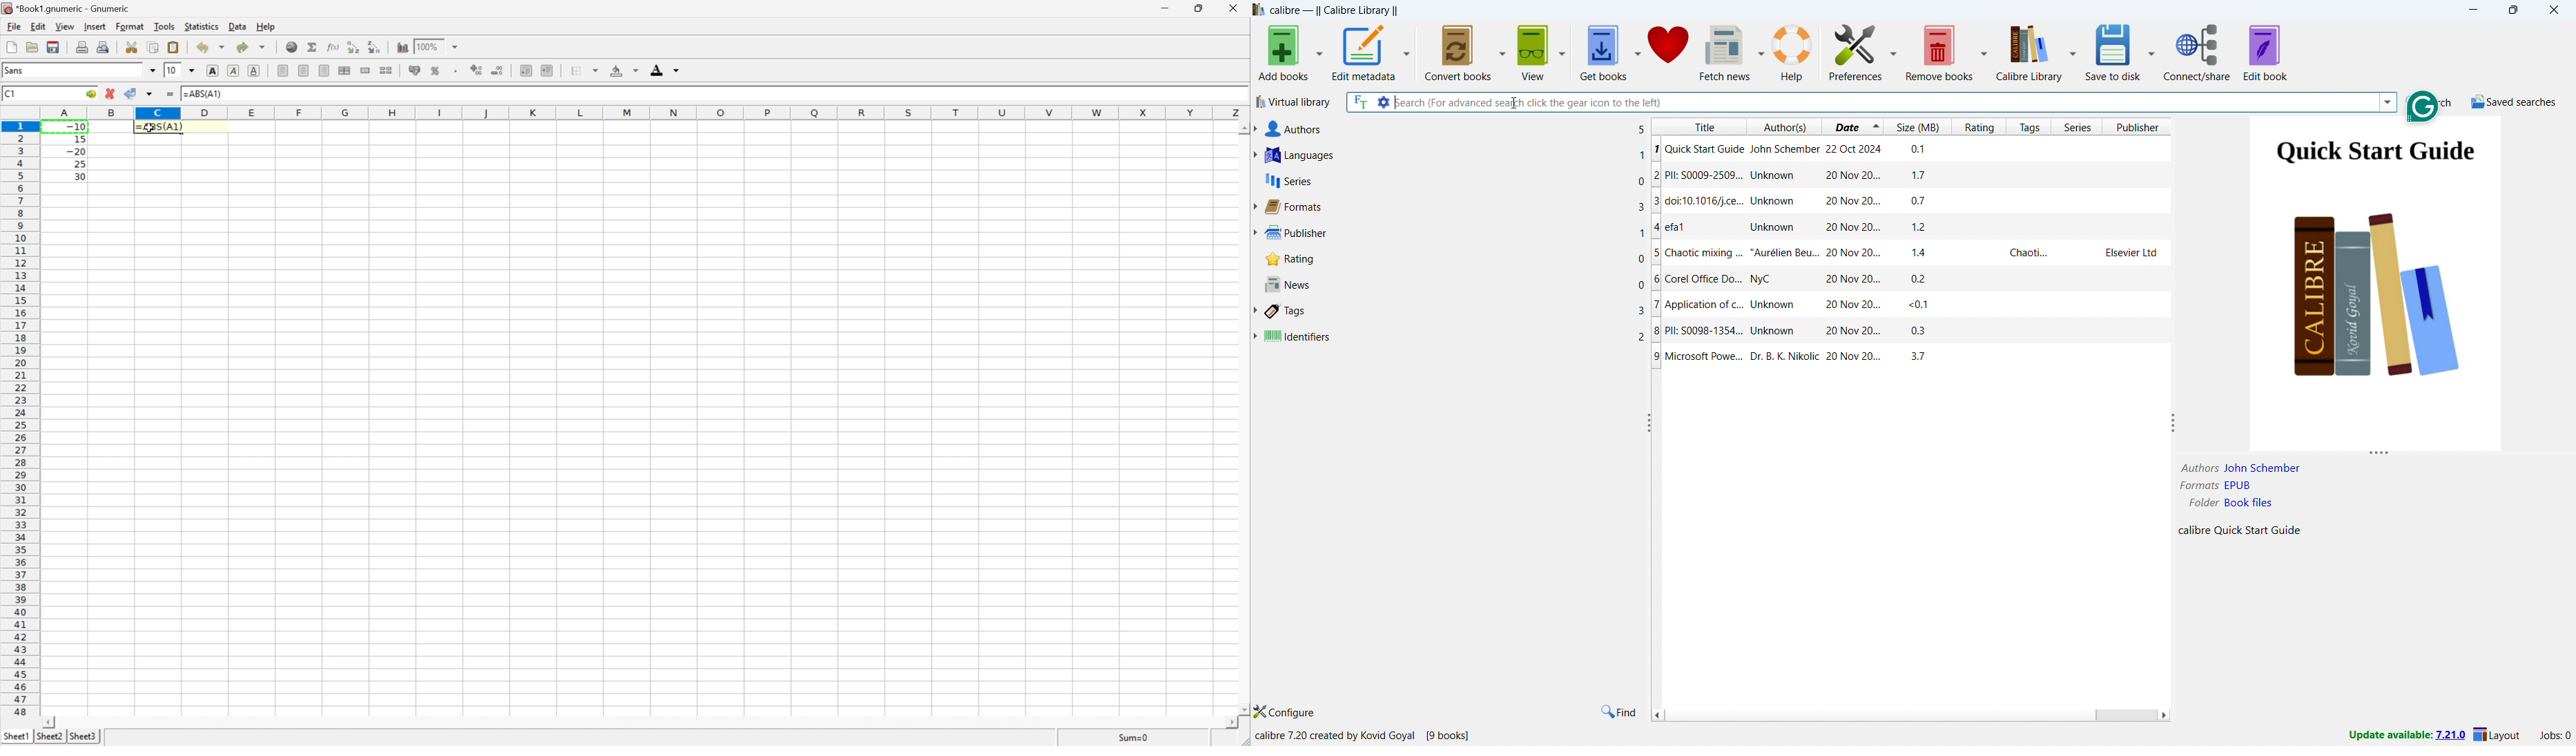  I want to click on select sorting order, so click(1876, 126).